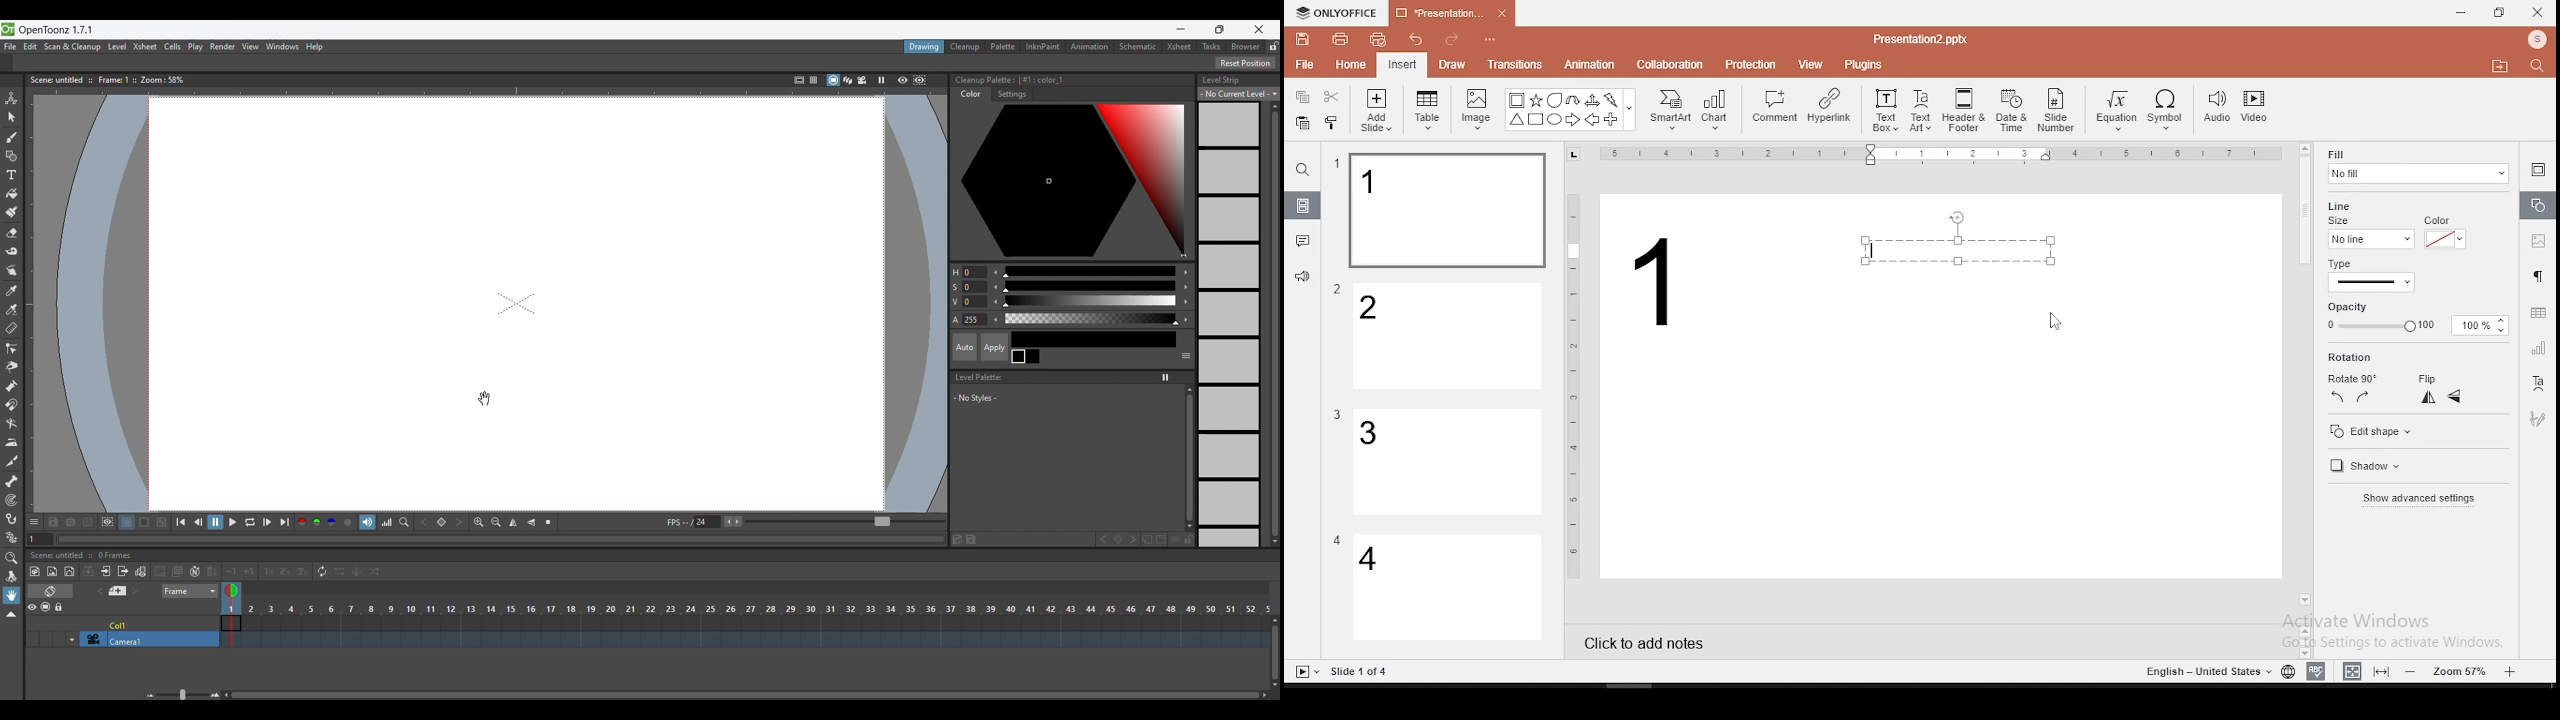 The image size is (2576, 728). I want to click on Color palette details, so click(1018, 80).